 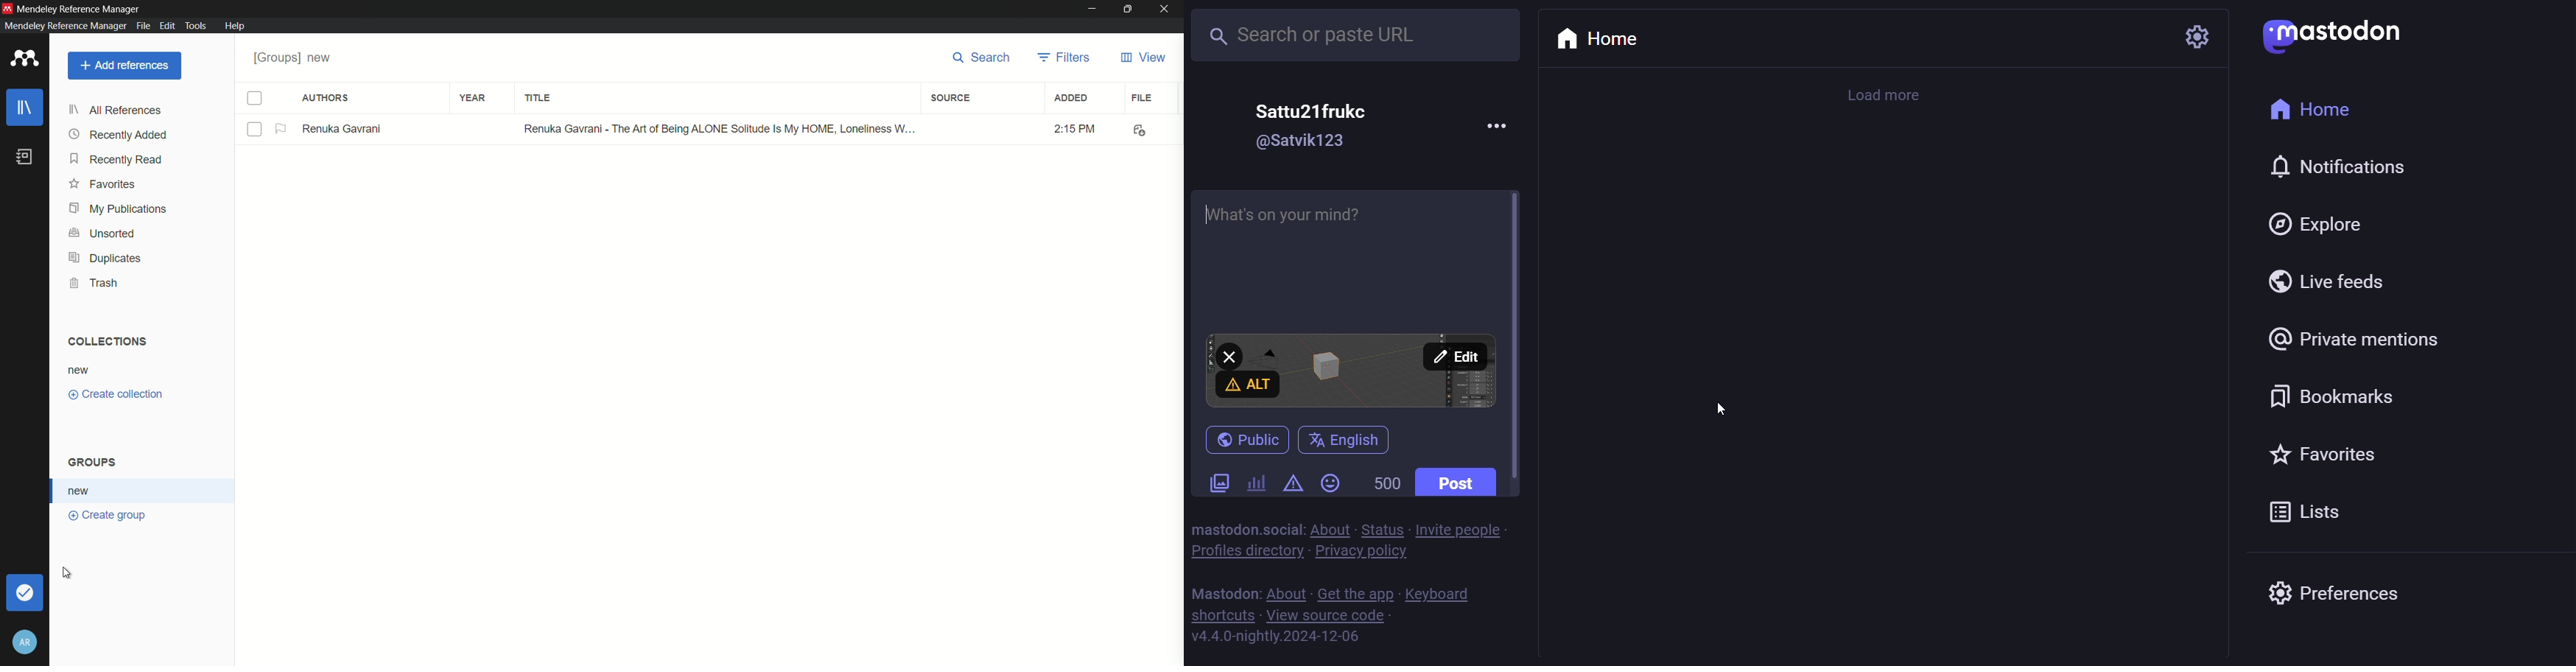 What do you see at coordinates (1067, 128) in the screenshot?
I see `2:15 PM` at bounding box center [1067, 128].